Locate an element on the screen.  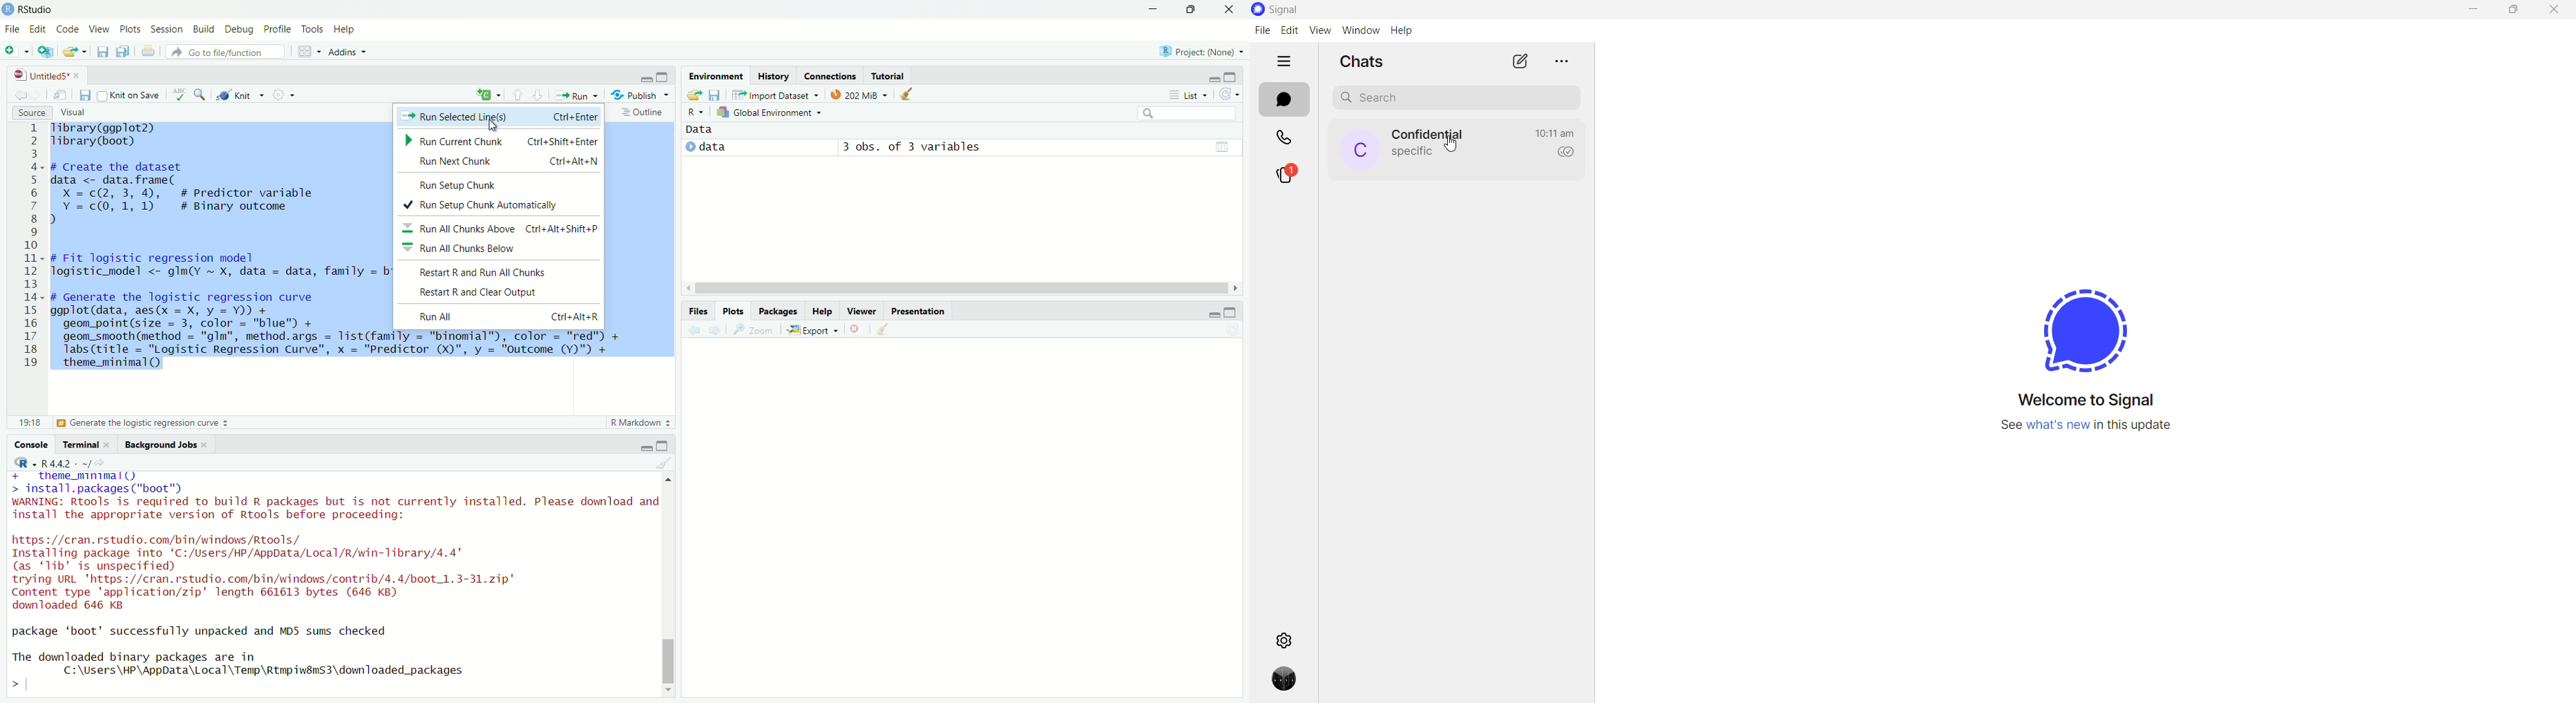
History is located at coordinates (774, 76).